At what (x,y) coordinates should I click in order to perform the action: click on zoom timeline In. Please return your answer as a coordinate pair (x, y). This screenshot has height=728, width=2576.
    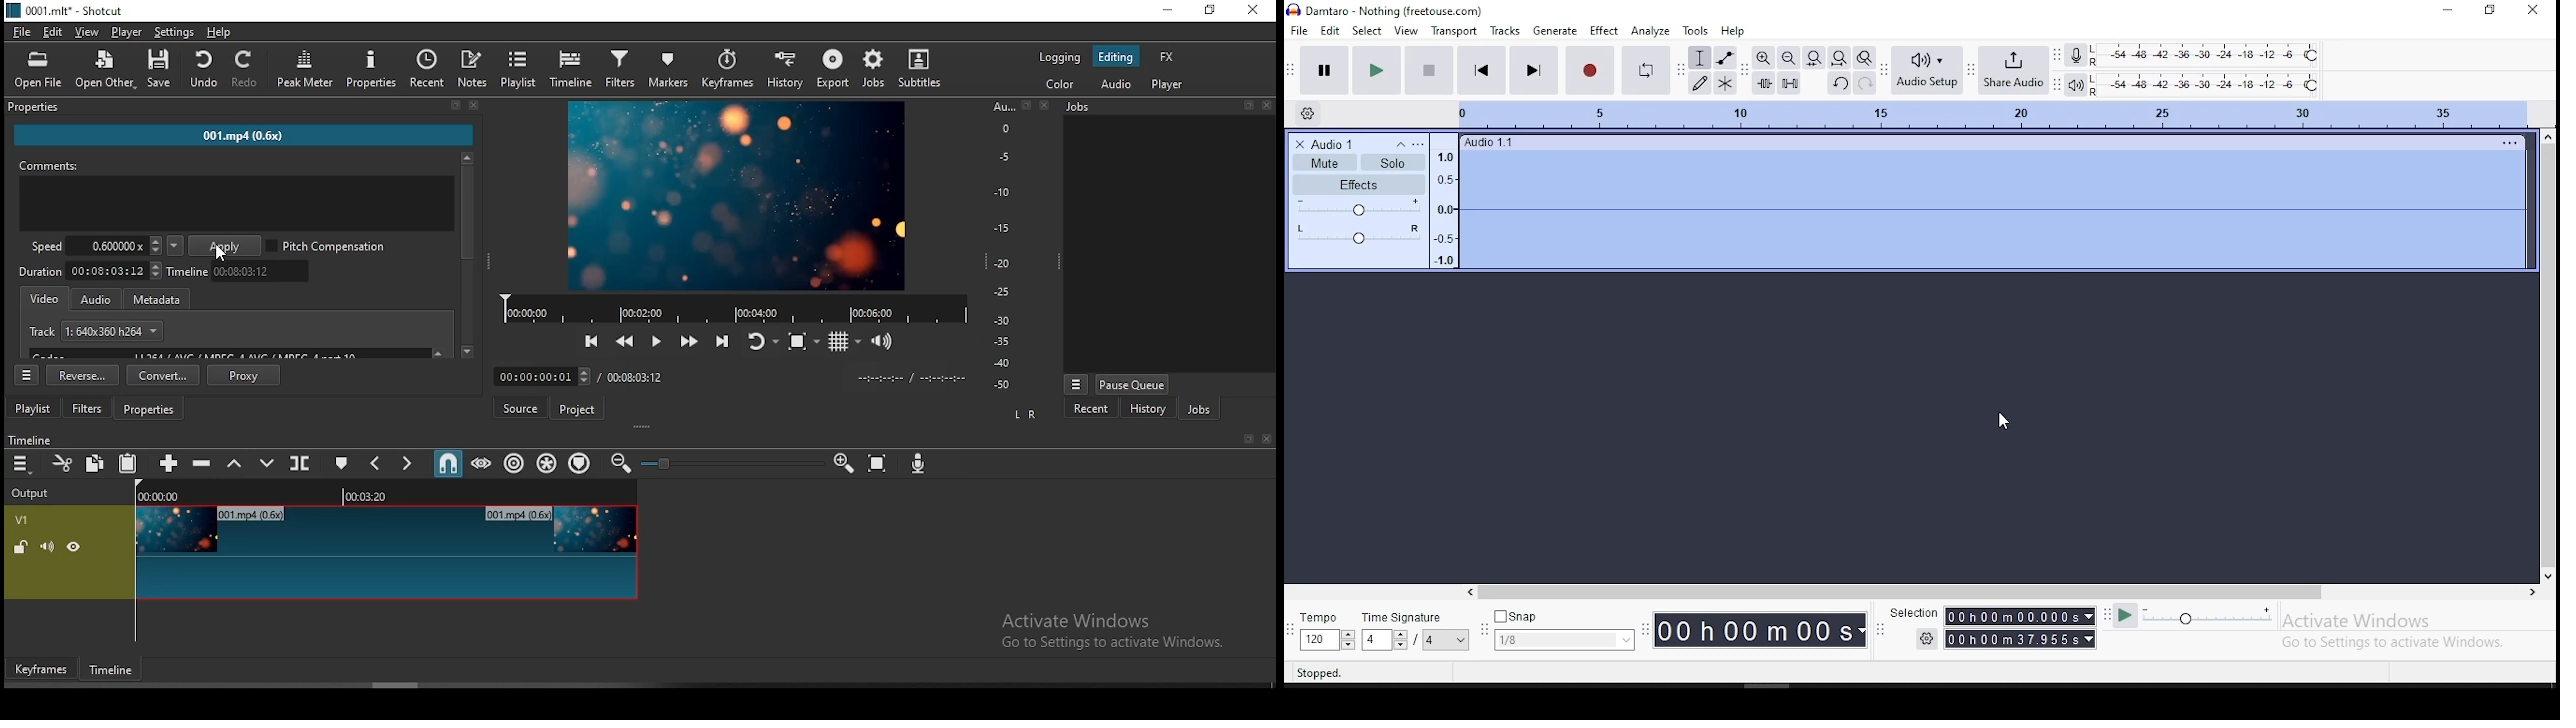
    Looking at the image, I should click on (842, 460).